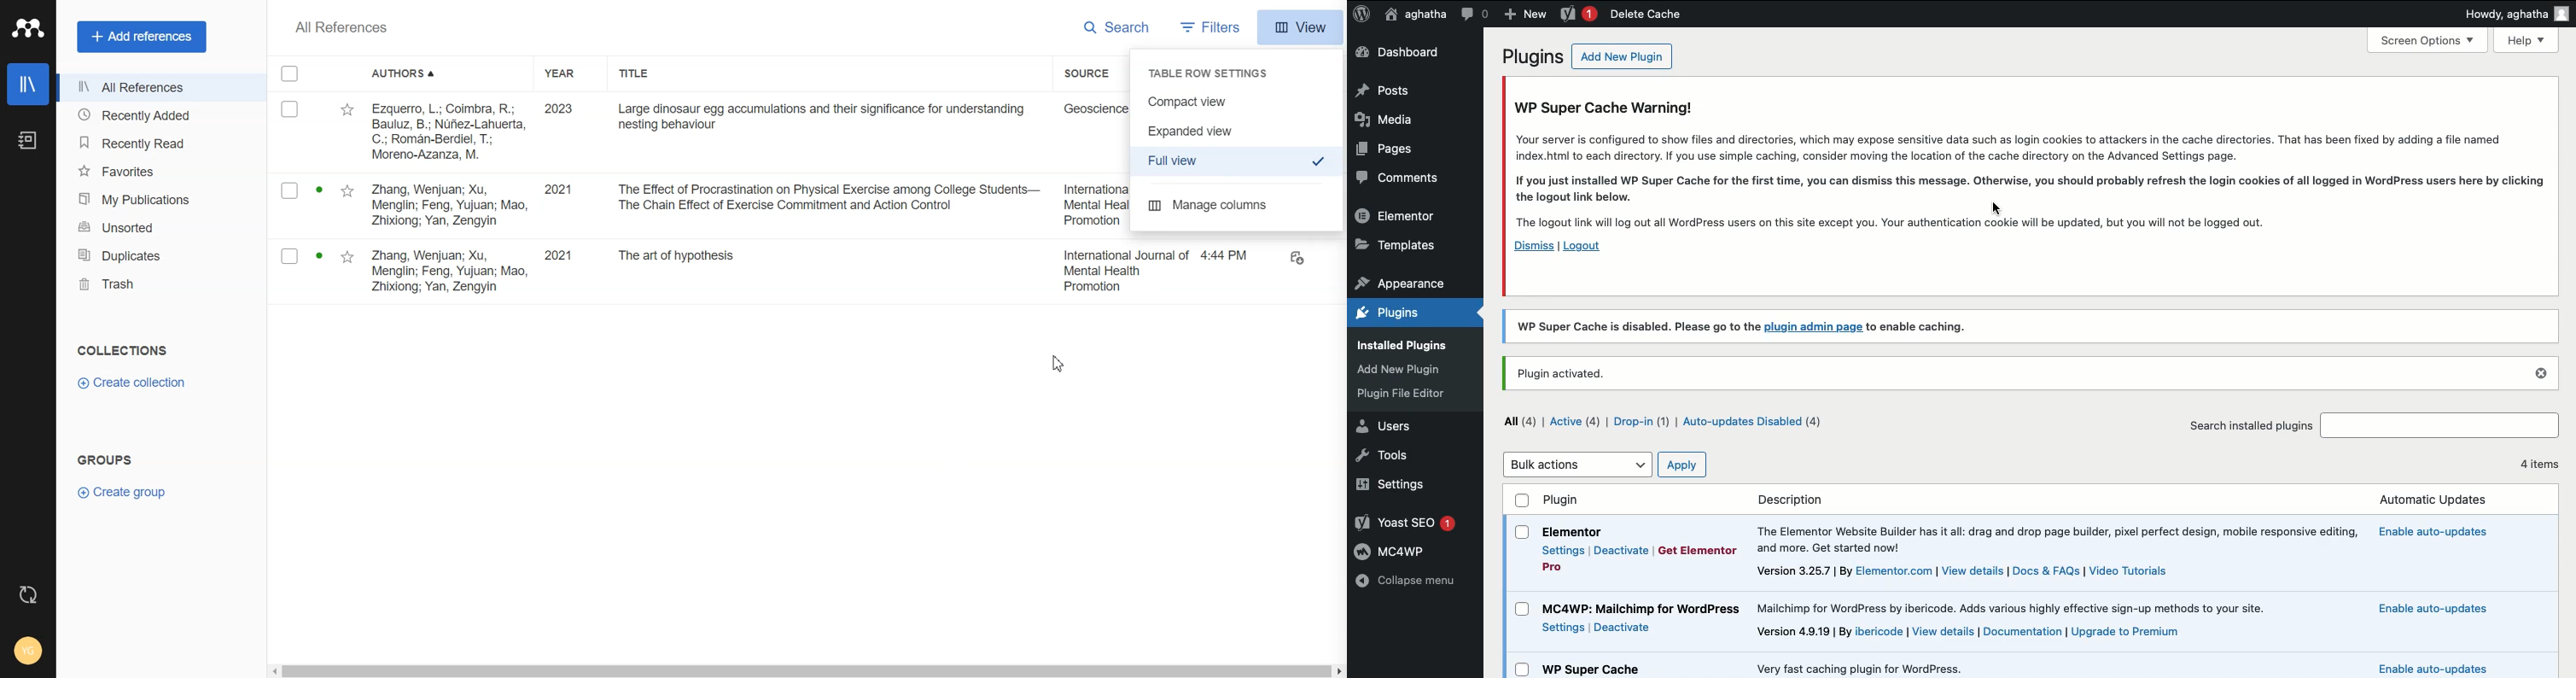  What do you see at coordinates (2445, 531) in the screenshot?
I see `Enable auto updates` at bounding box center [2445, 531].